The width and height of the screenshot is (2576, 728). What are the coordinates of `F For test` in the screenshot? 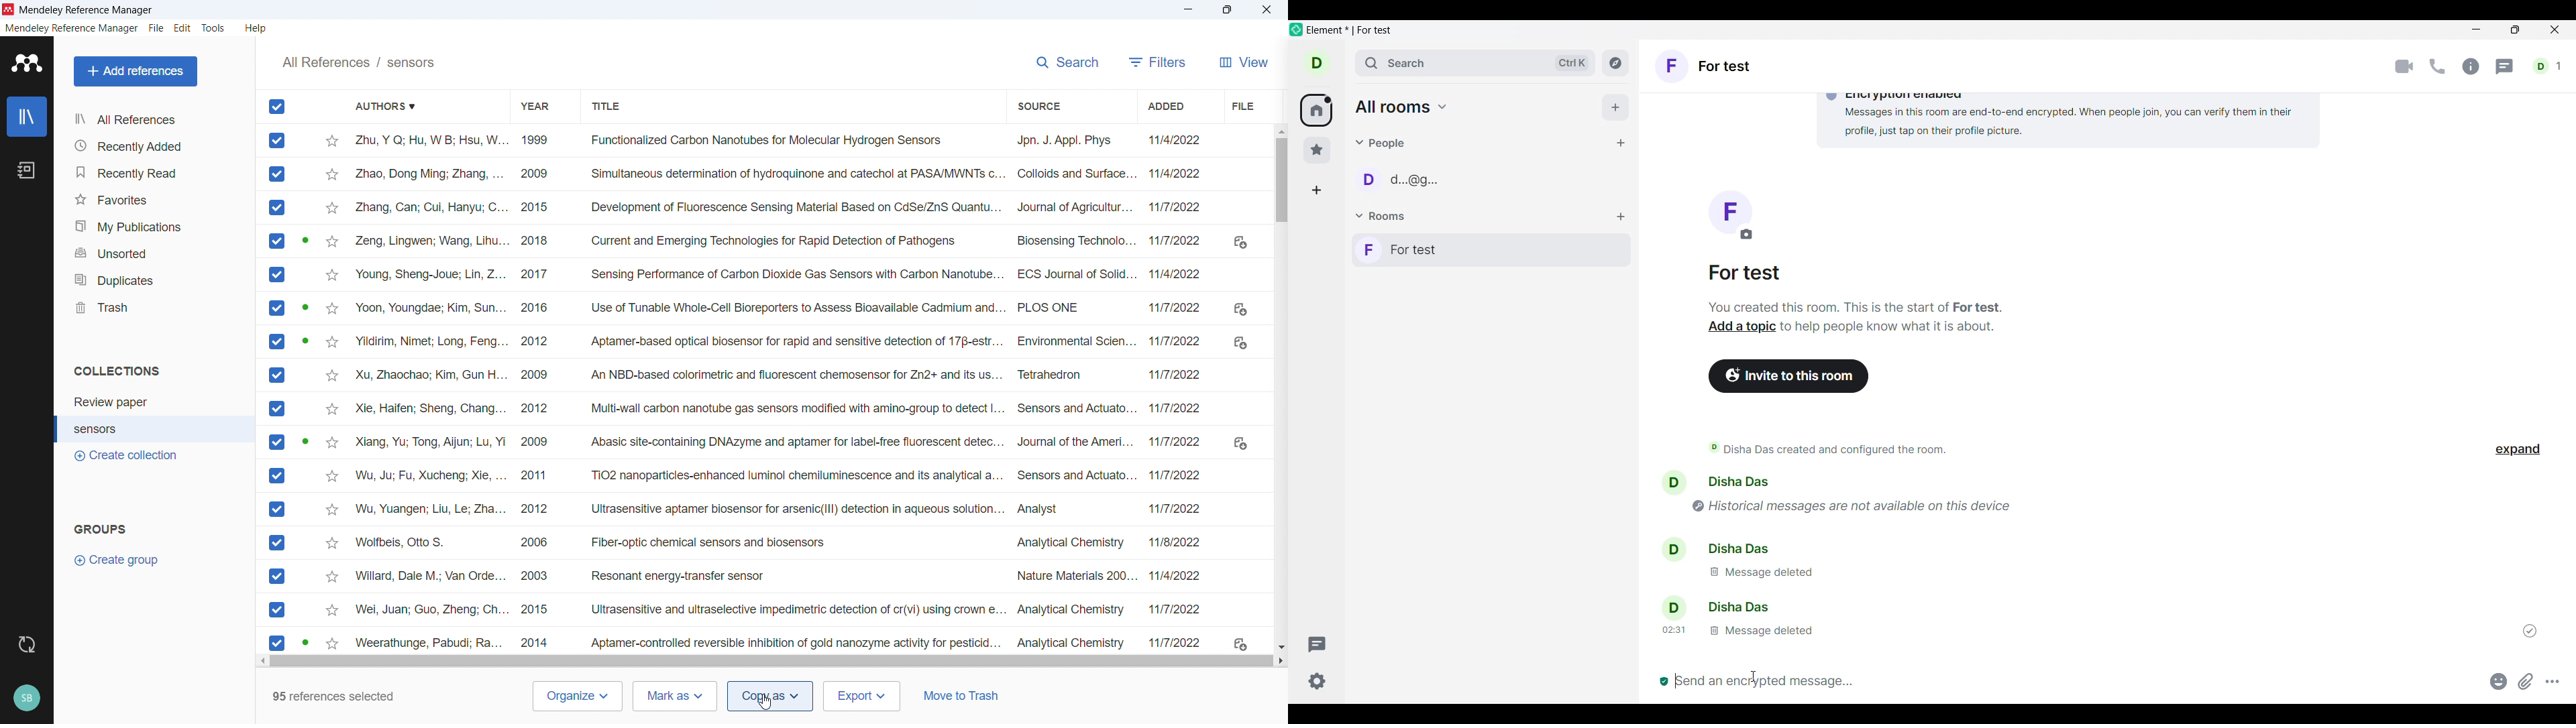 It's located at (1483, 251).